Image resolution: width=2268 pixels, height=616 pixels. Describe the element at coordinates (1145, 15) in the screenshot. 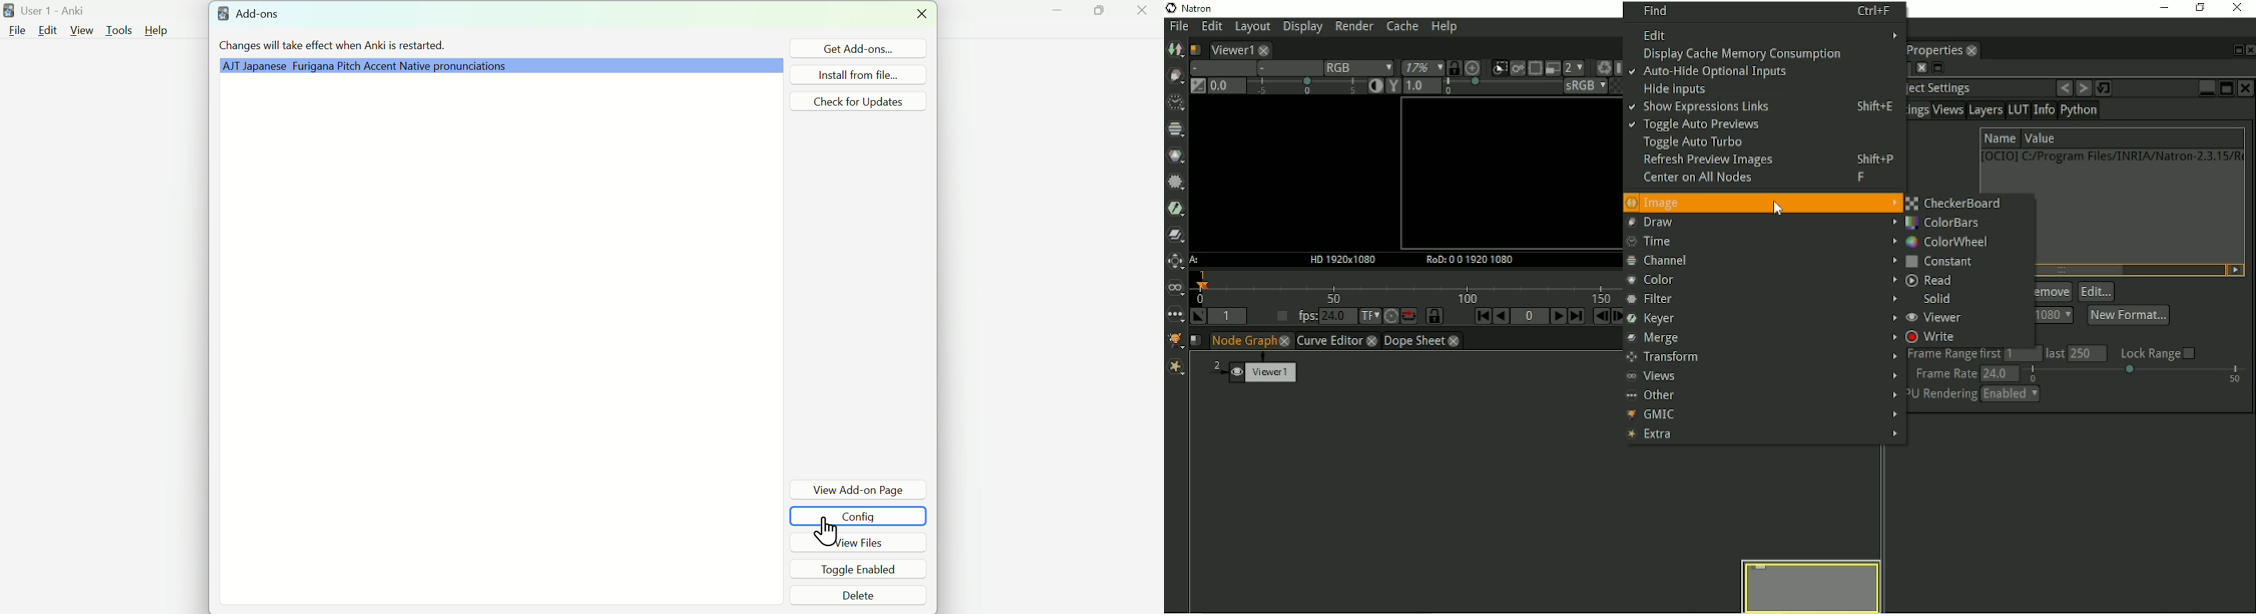

I see `Close` at that location.